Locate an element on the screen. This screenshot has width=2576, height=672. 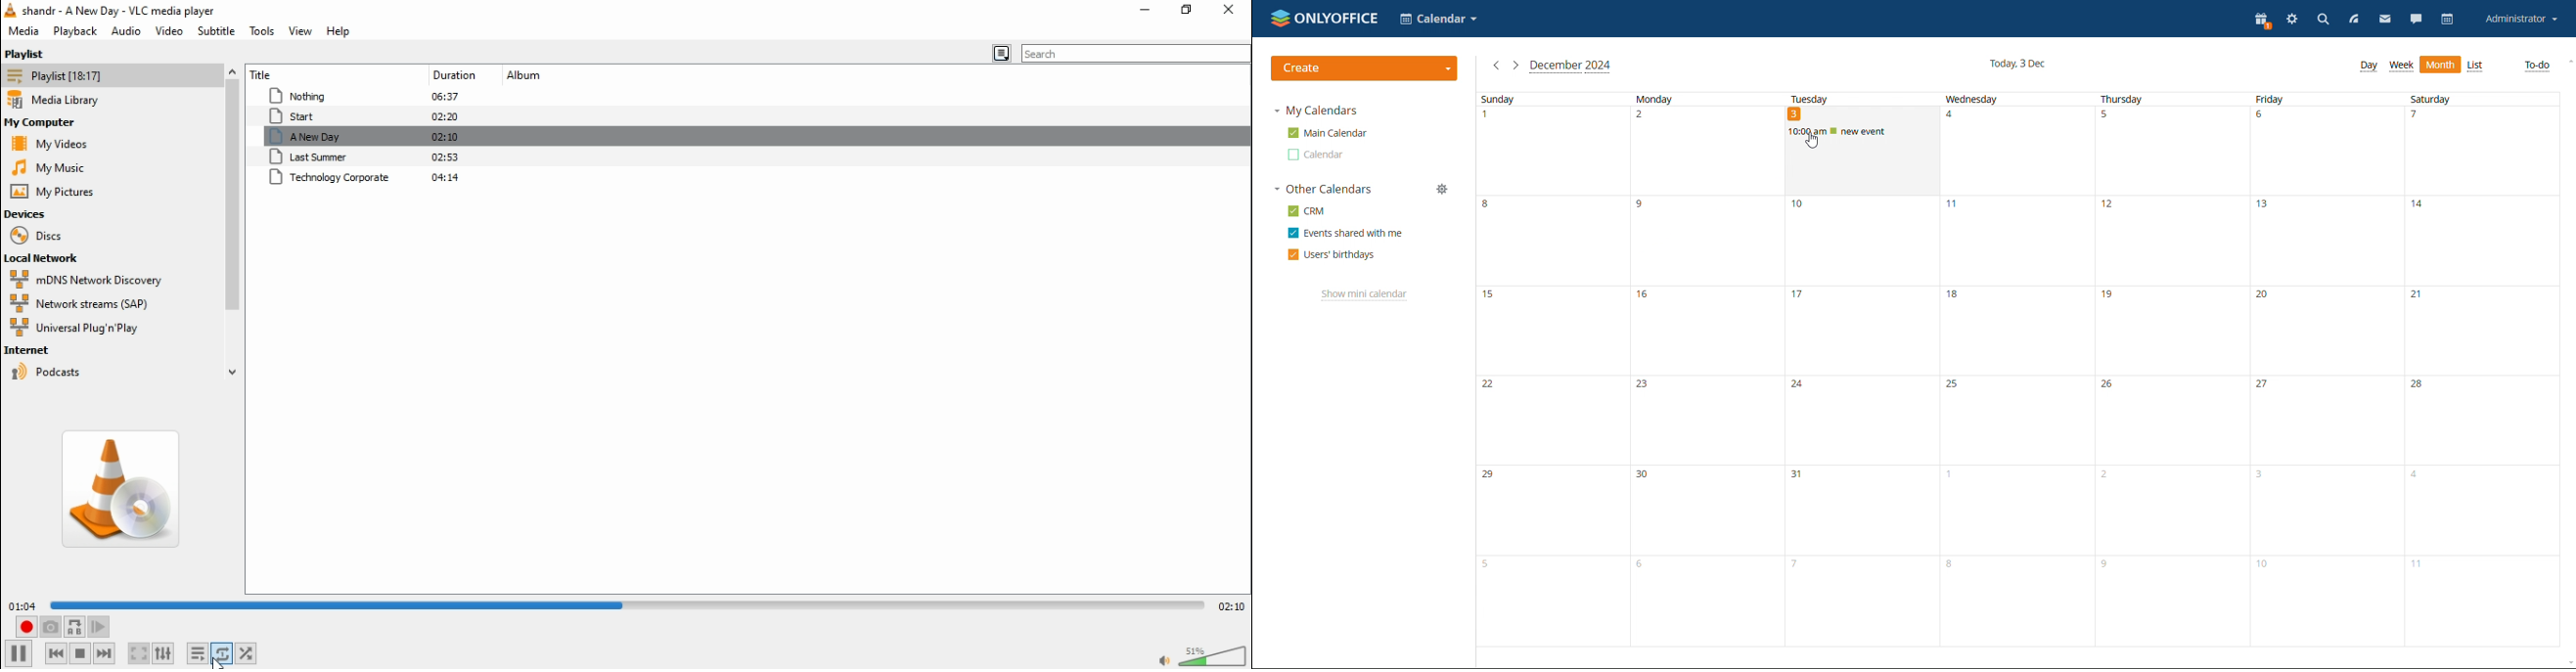
17 is located at coordinates (1861, 331).